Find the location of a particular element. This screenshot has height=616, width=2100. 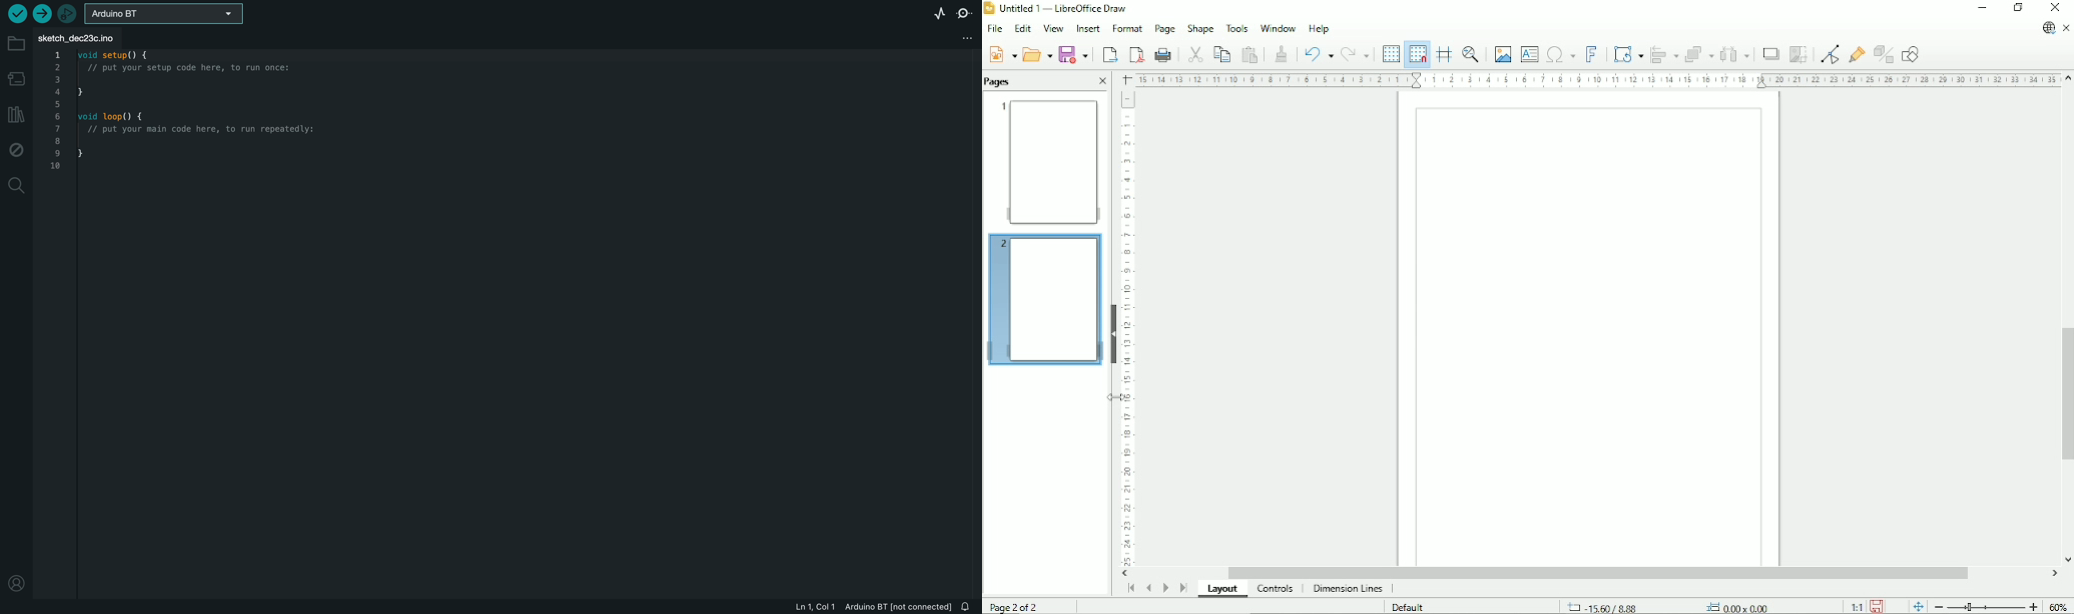

Distribute is located at coordinates (1735, 55).